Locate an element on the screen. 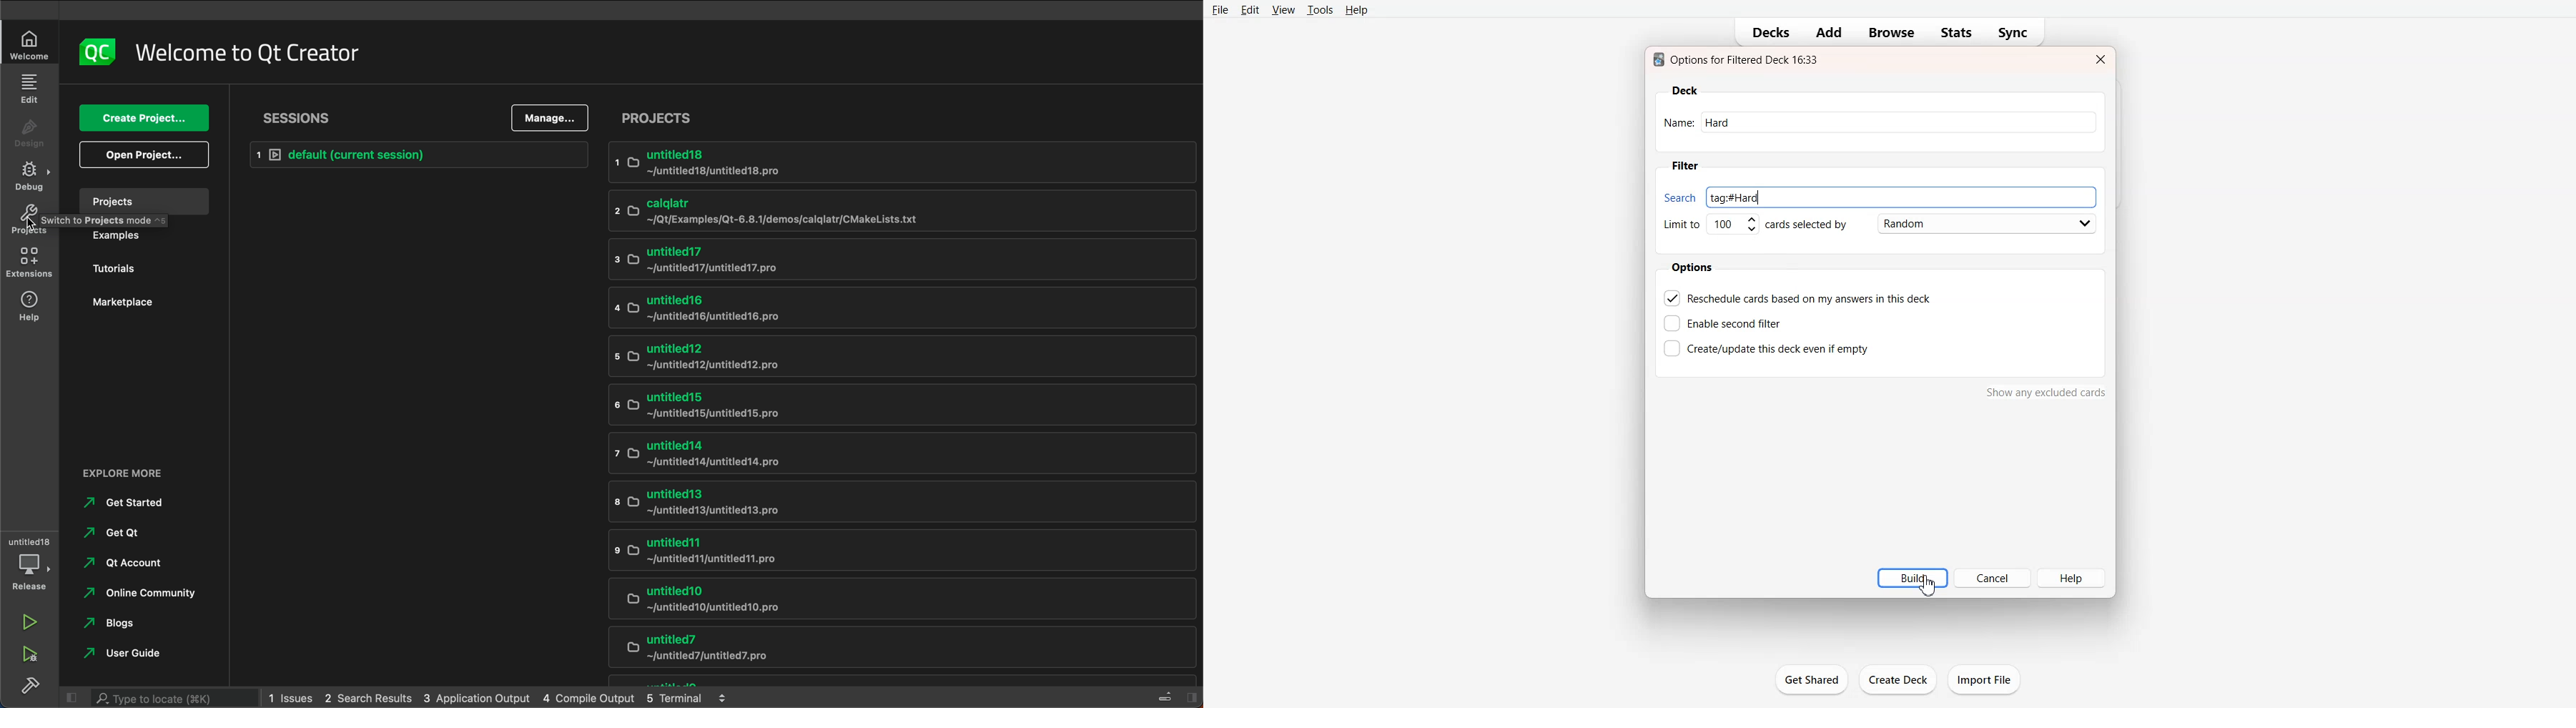 The image size is (2576, 728). Stats is located at coordinates (1956, 33).